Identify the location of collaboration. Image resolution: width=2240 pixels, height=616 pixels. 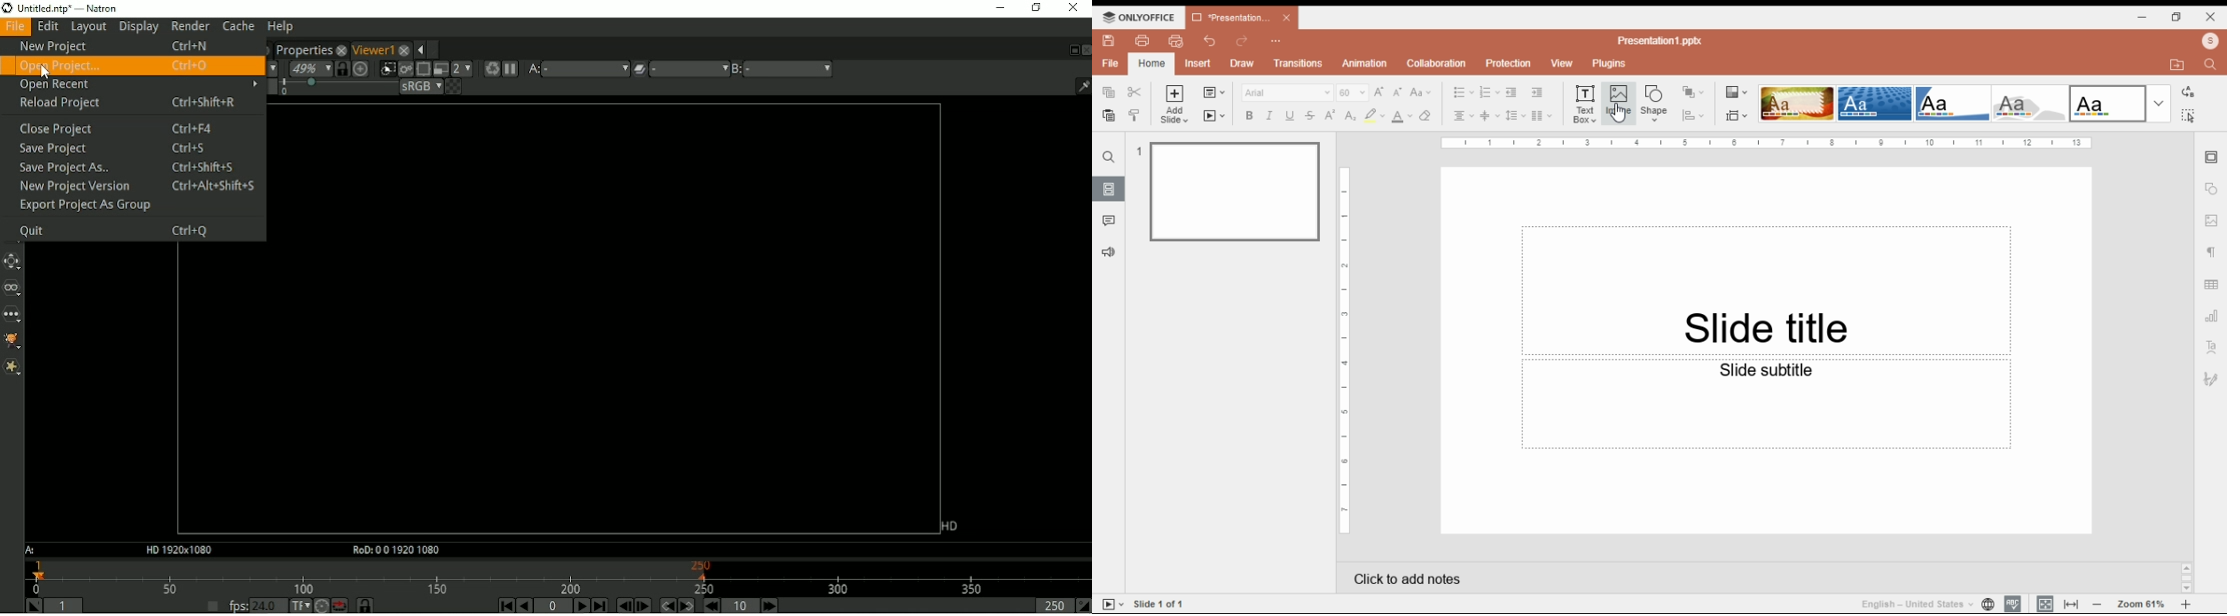
(1436, 63).